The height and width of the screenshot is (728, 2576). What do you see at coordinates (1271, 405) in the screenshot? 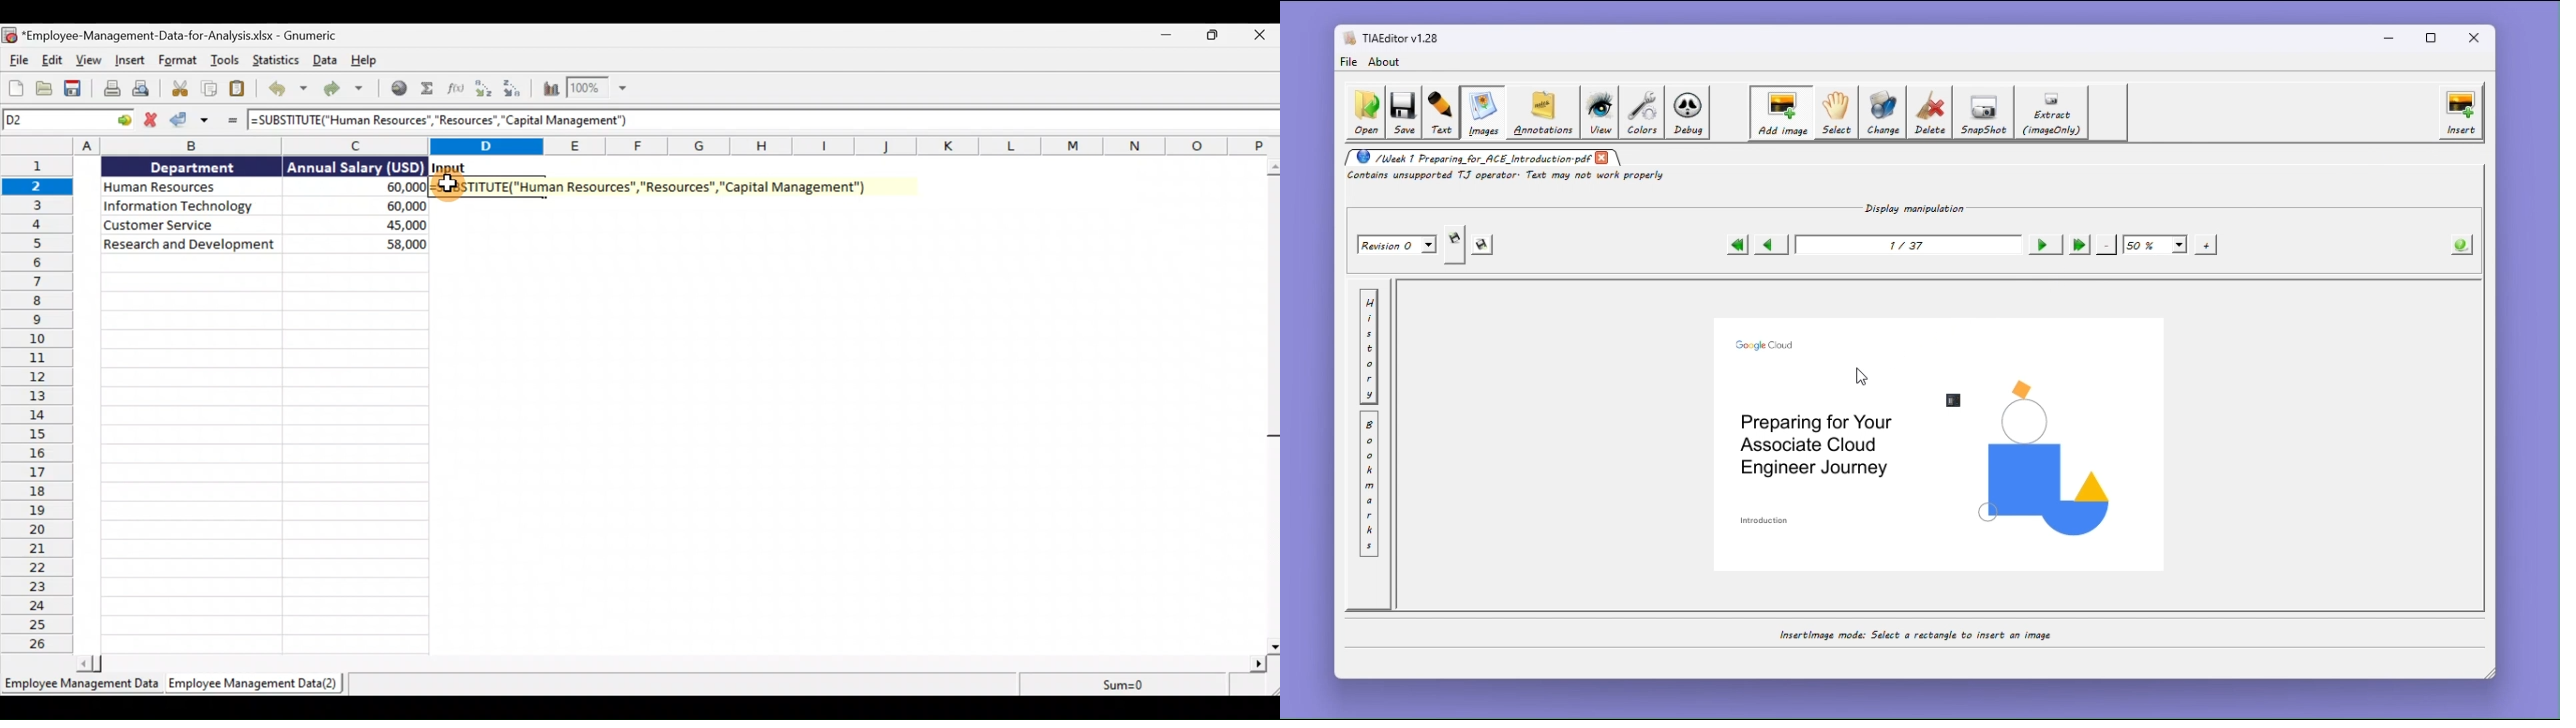
I see `scroll bar` at bounding box center [1271, 405].